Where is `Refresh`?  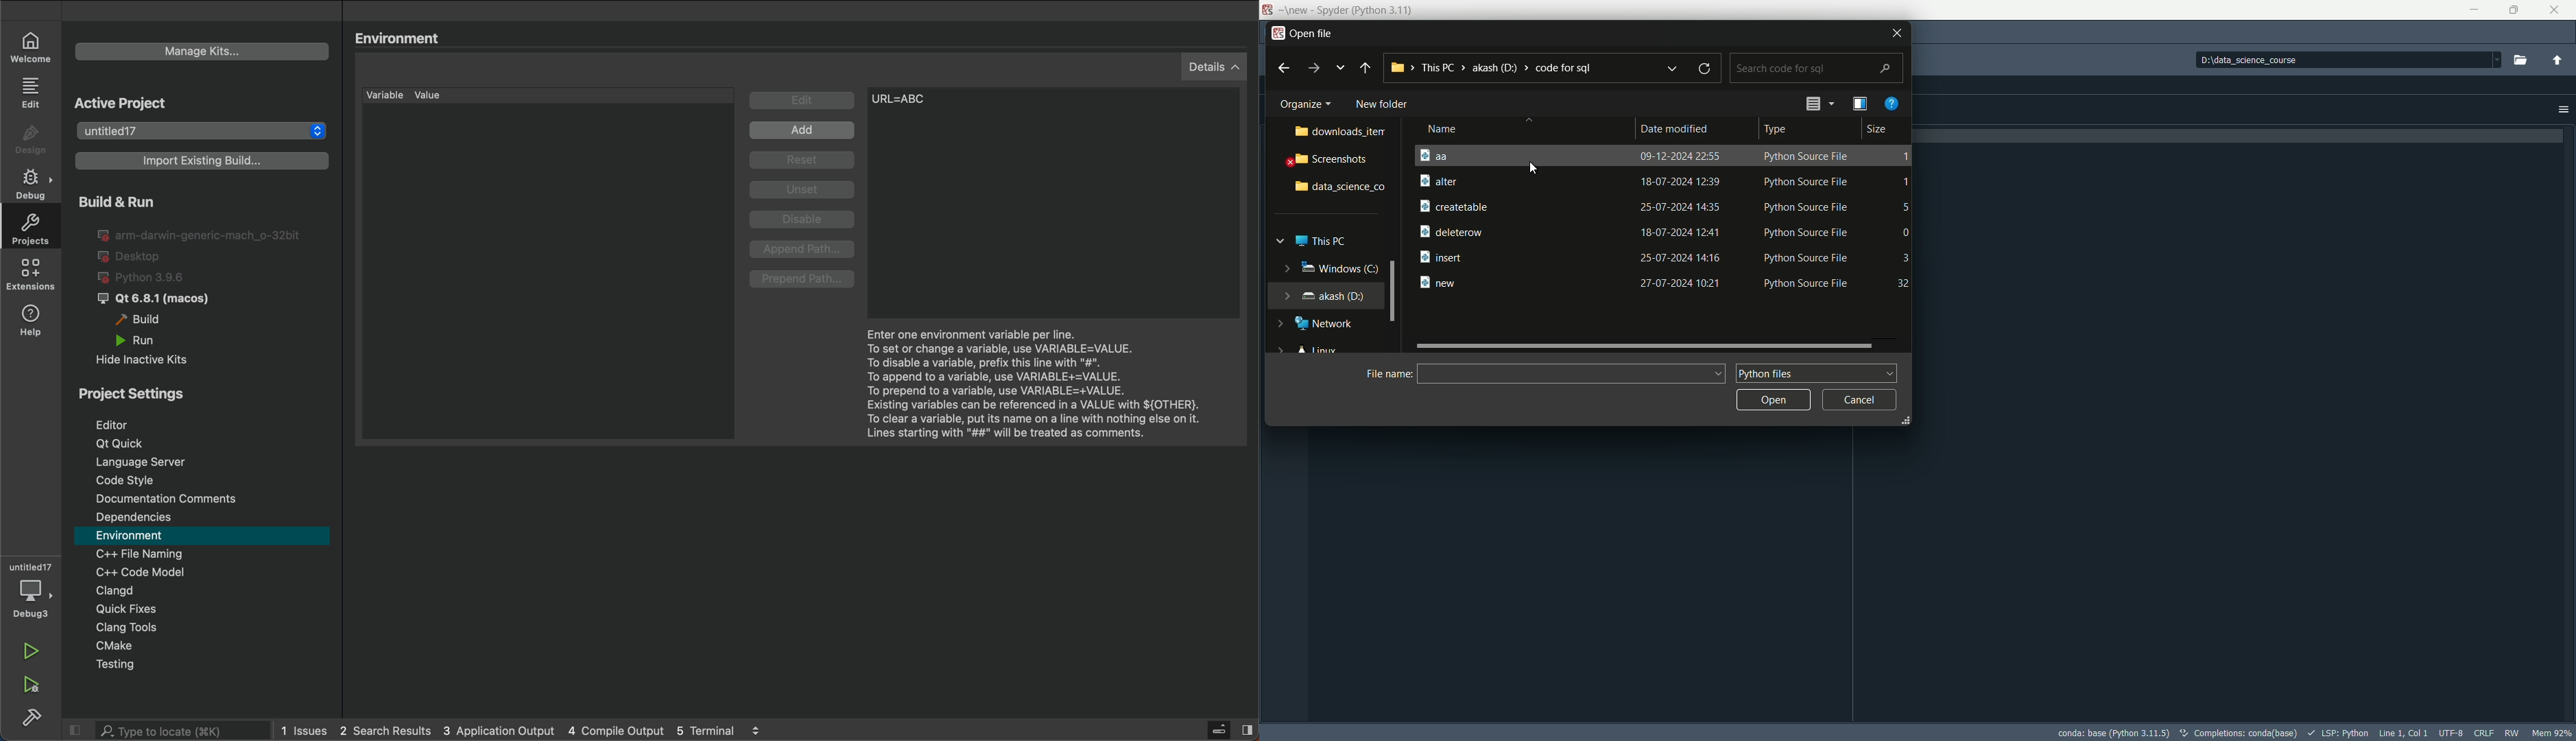
Refresh is located at coordinates (1704, 69).